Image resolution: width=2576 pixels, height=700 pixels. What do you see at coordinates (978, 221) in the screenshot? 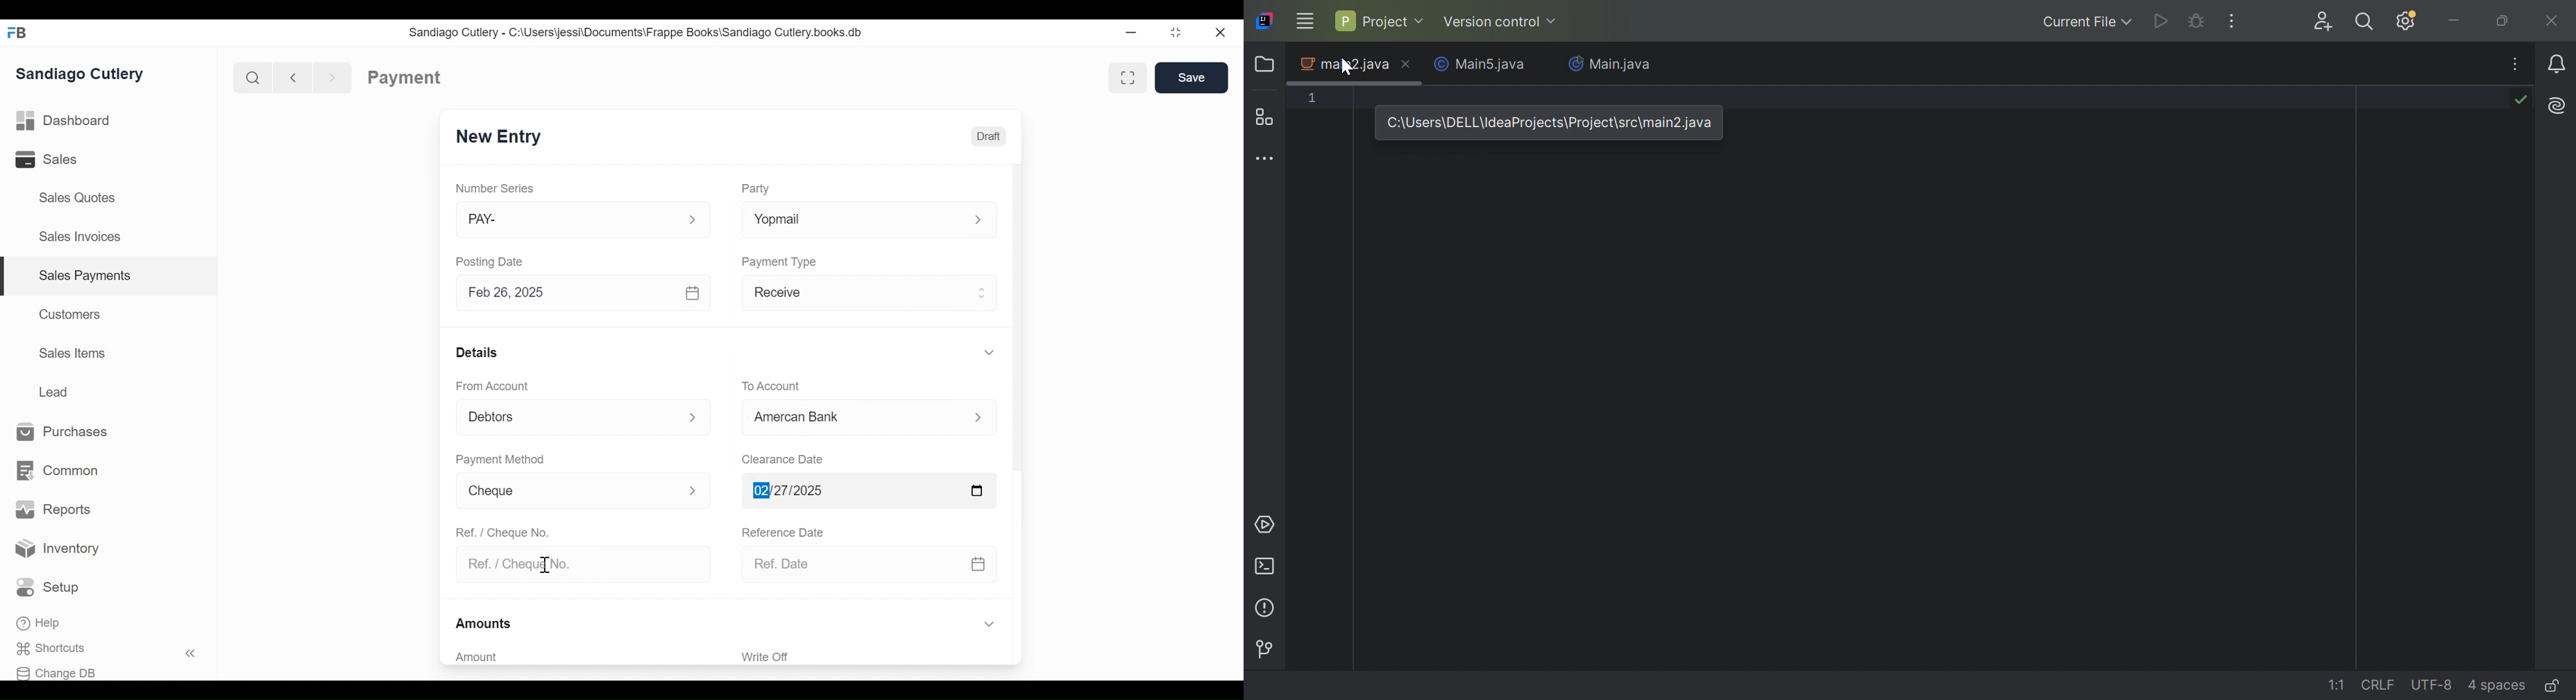
I see `Expand` at bounding box center [978, 221].